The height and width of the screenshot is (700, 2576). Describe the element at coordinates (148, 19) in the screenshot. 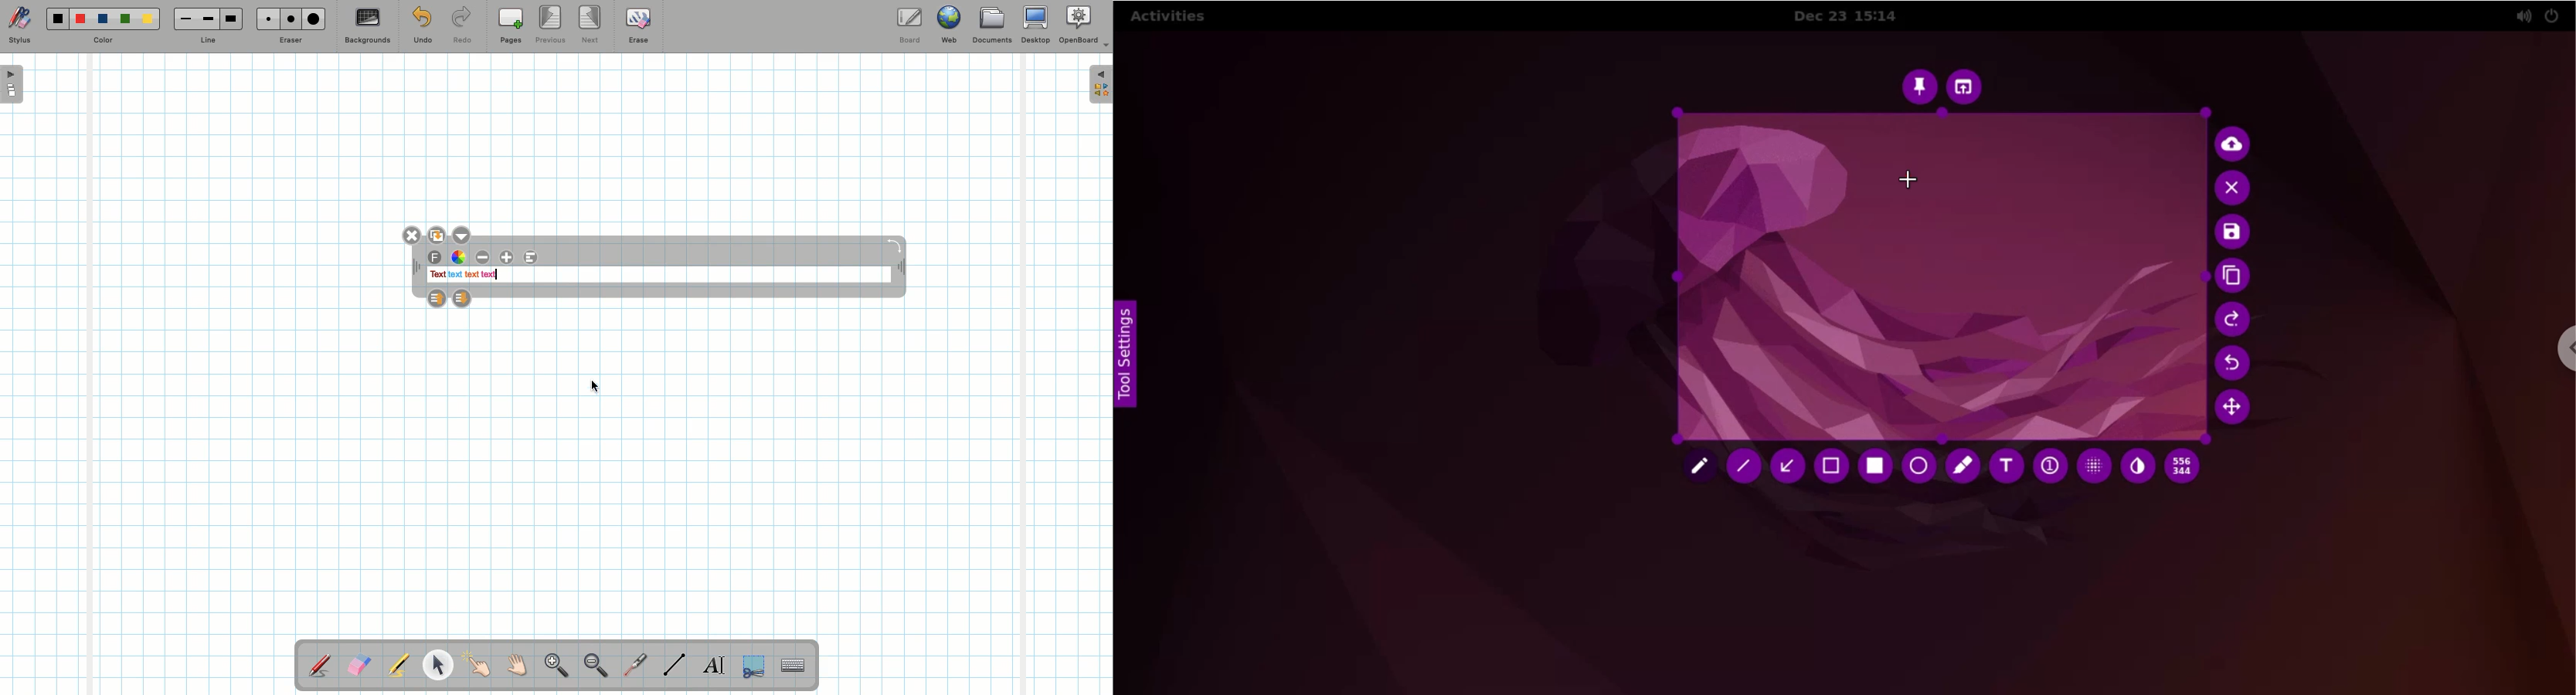

I see `Yellow` at that location.